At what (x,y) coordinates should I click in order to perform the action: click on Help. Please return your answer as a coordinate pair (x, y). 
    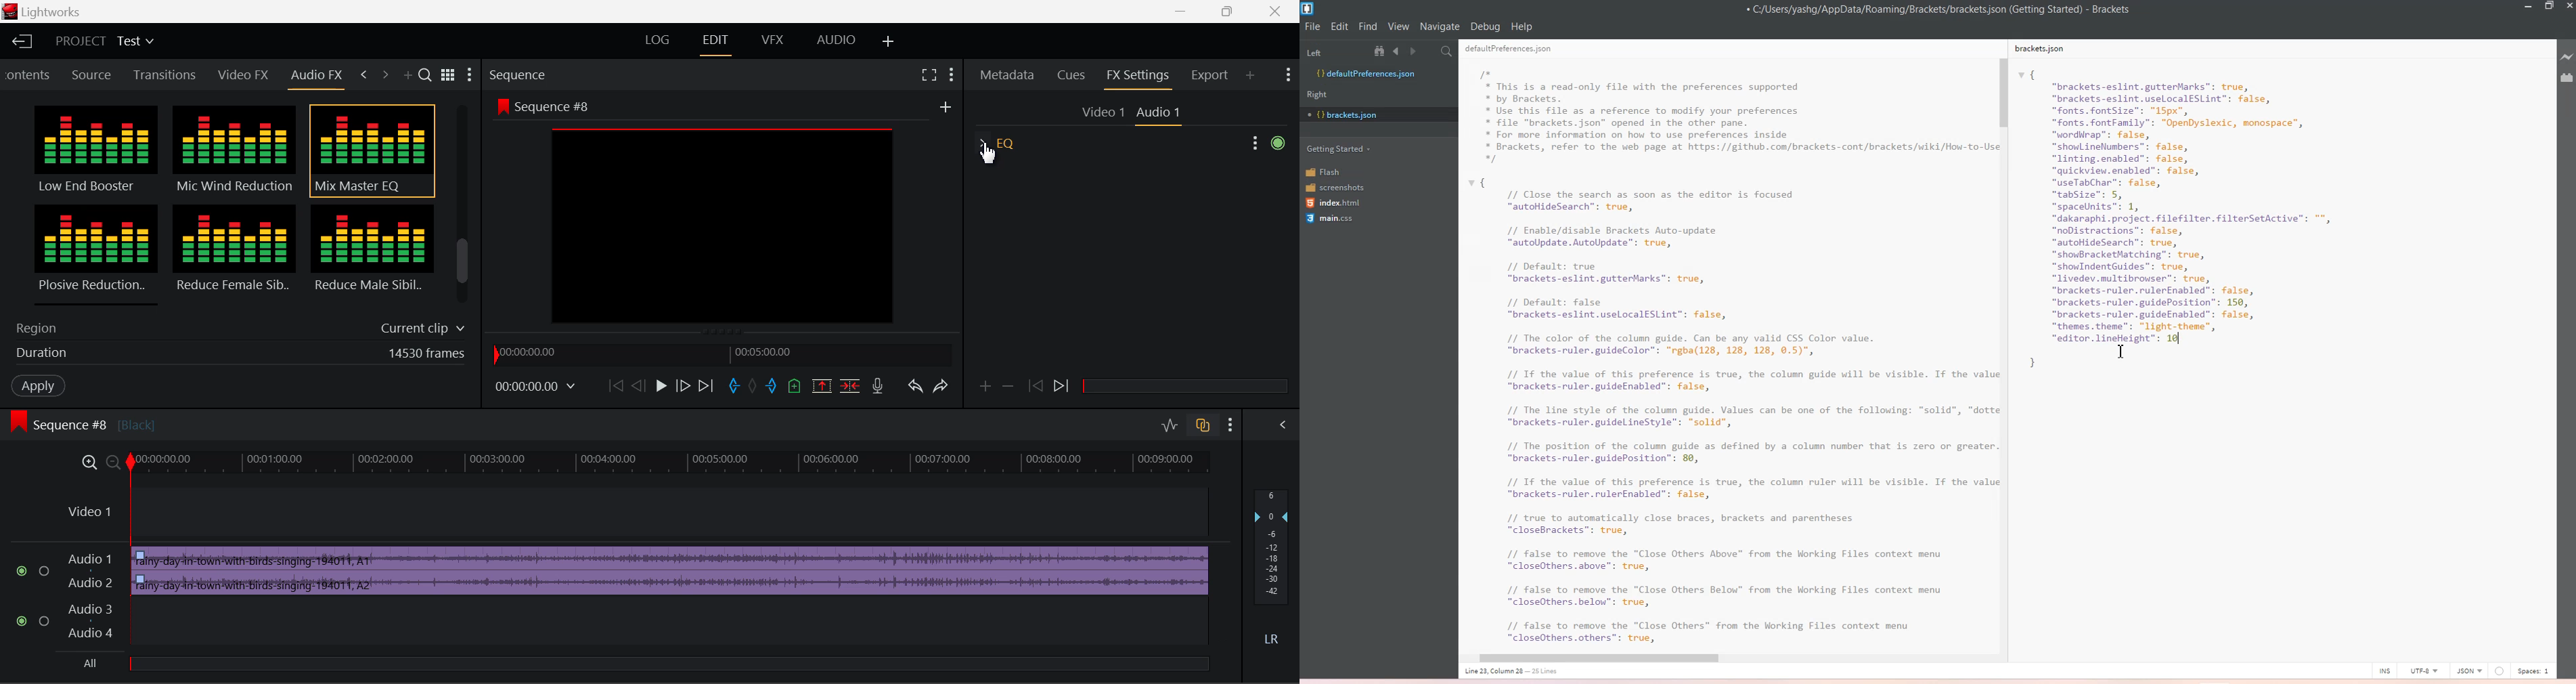
    Looking at the image, I should click on (1522, 27).